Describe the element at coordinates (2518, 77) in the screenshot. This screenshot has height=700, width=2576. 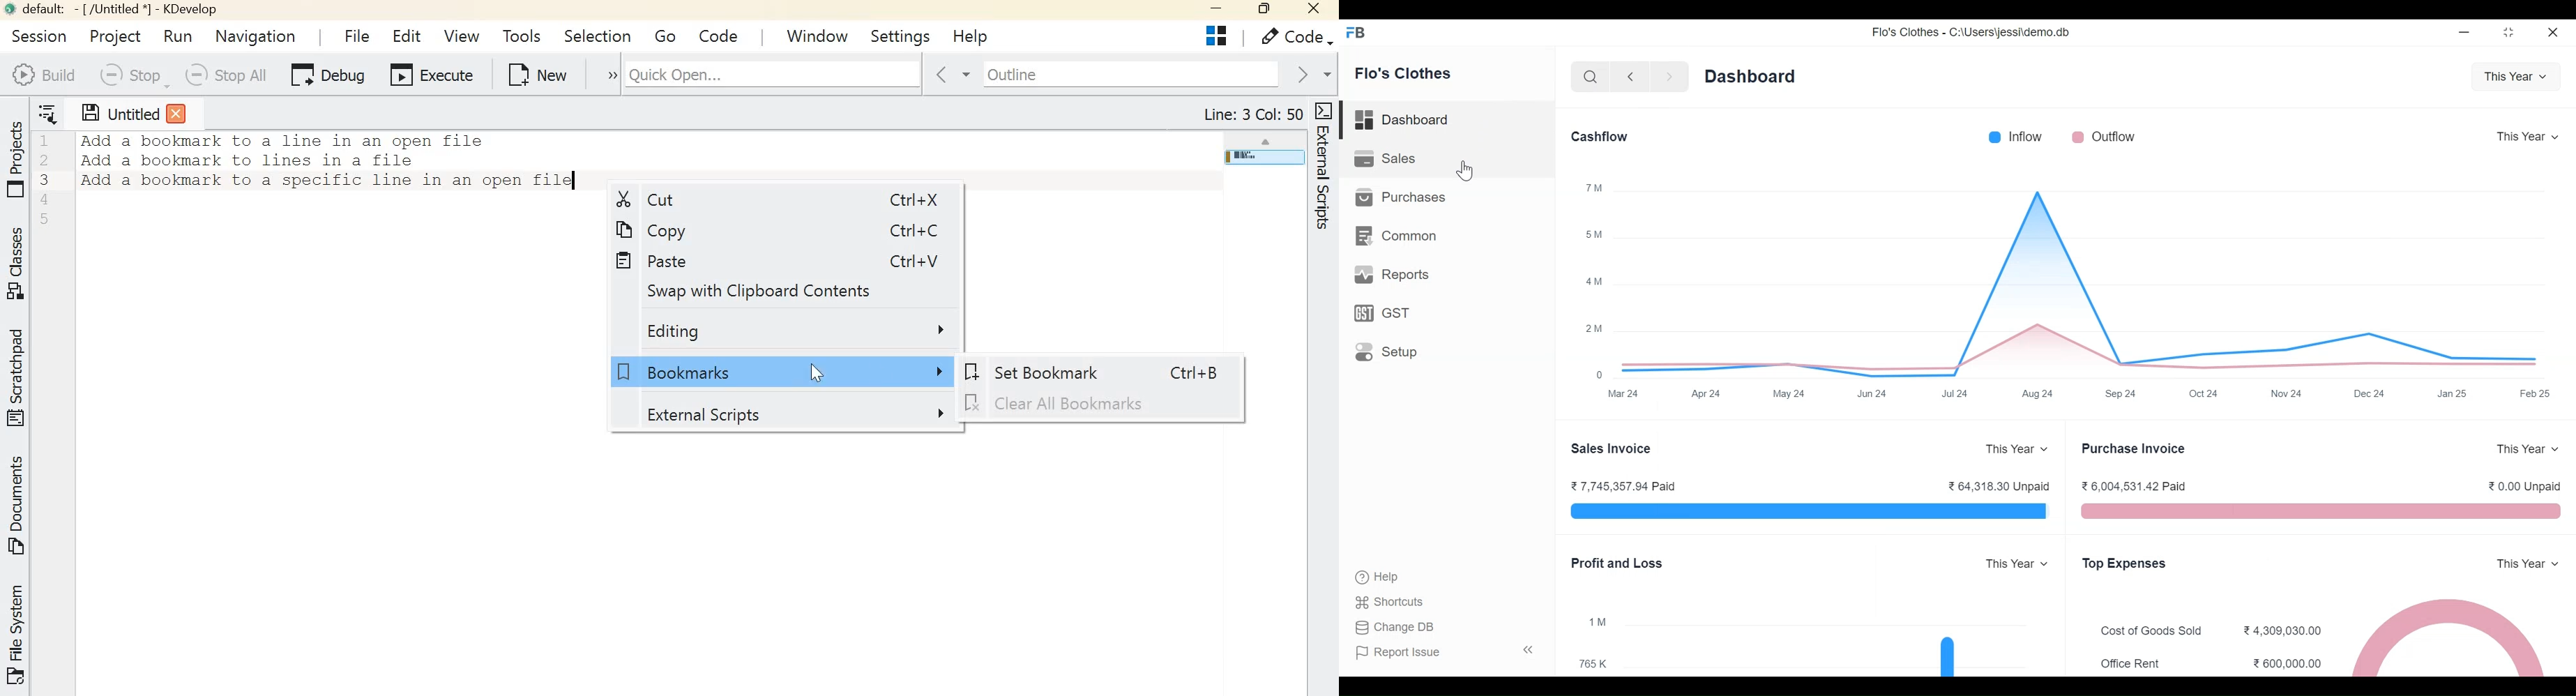
I see `This Year` at that location.